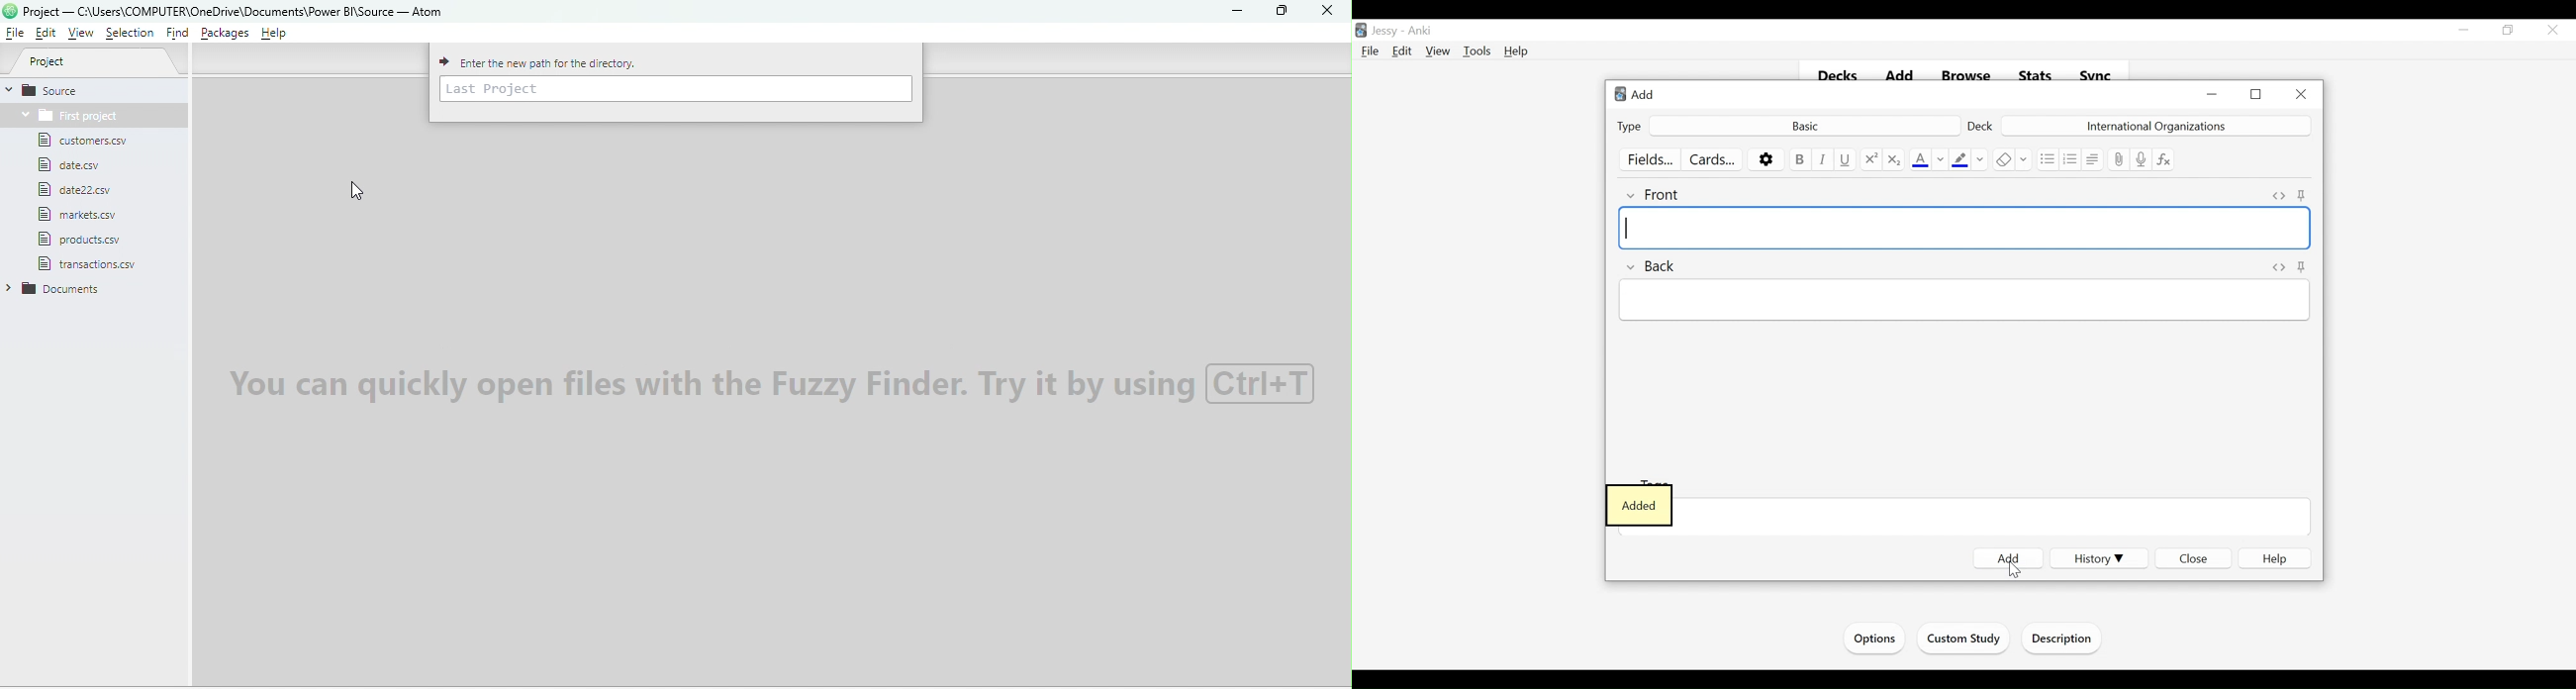  What do you see at coordinates (1846, 159) in the screenshot?
I see `Underline` at bounding box center [1846, 159].